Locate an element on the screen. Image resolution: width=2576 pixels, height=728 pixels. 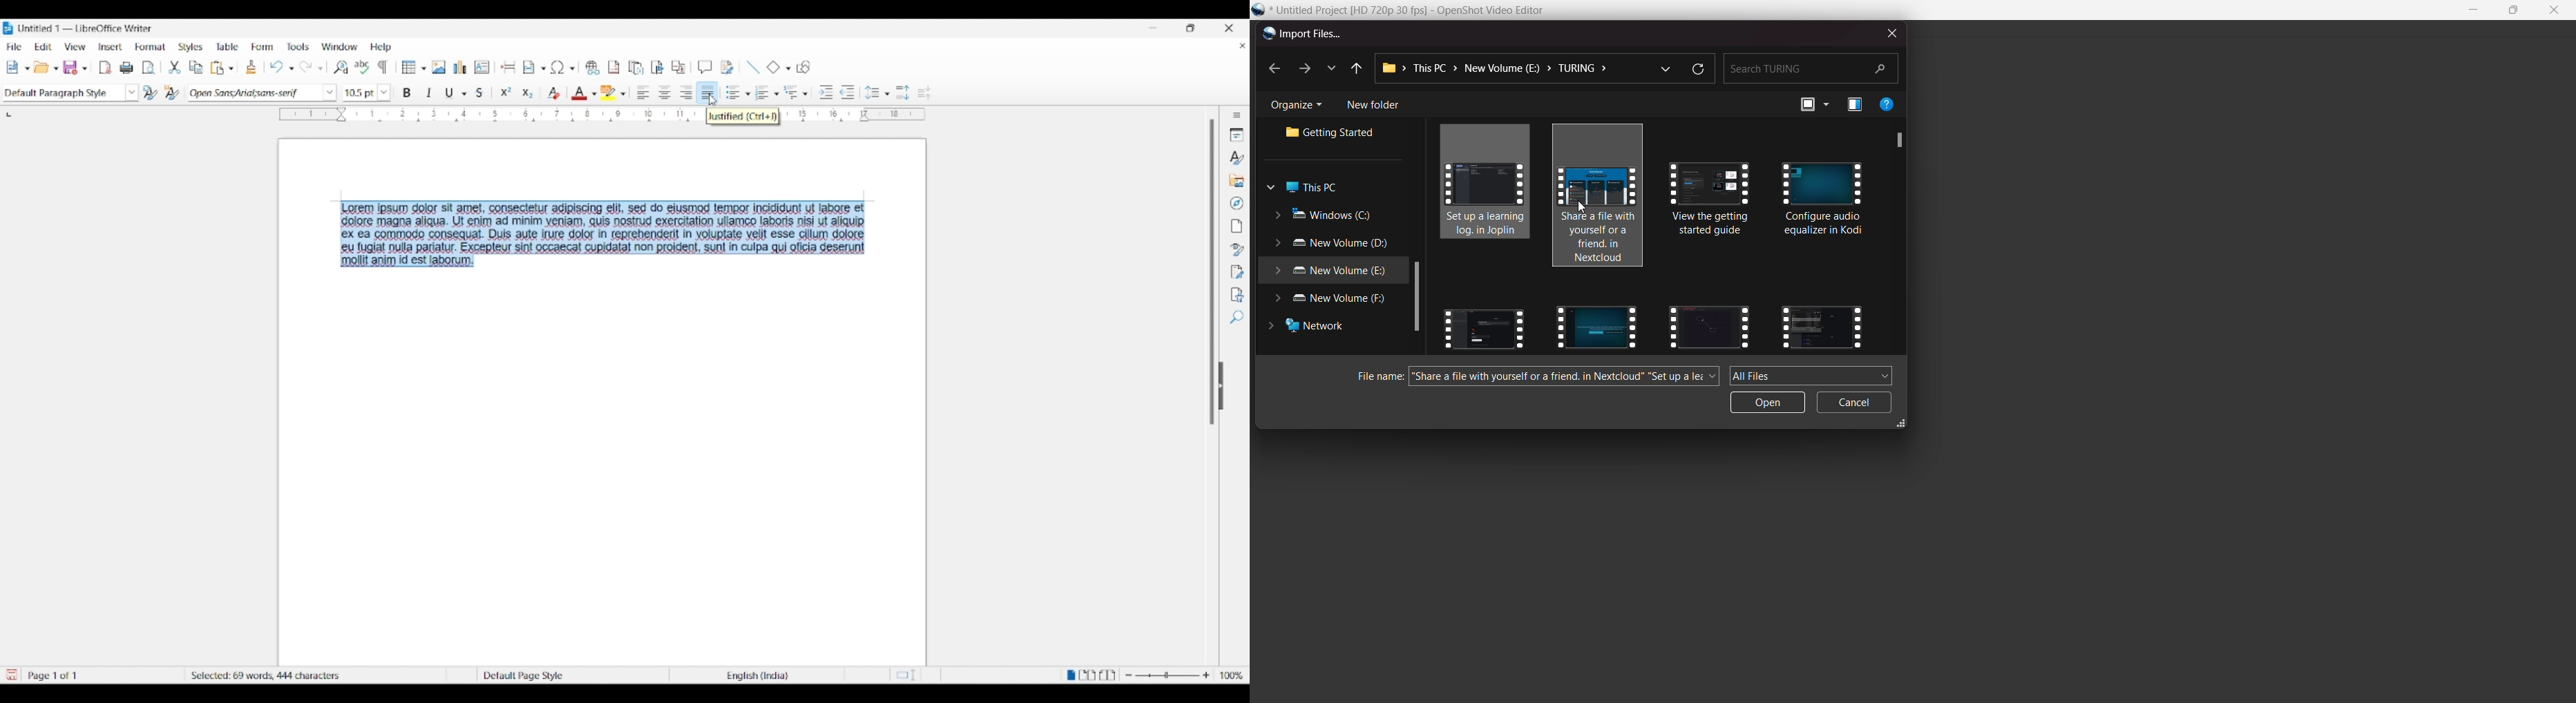
previous is located at coordinates (1355, 69).